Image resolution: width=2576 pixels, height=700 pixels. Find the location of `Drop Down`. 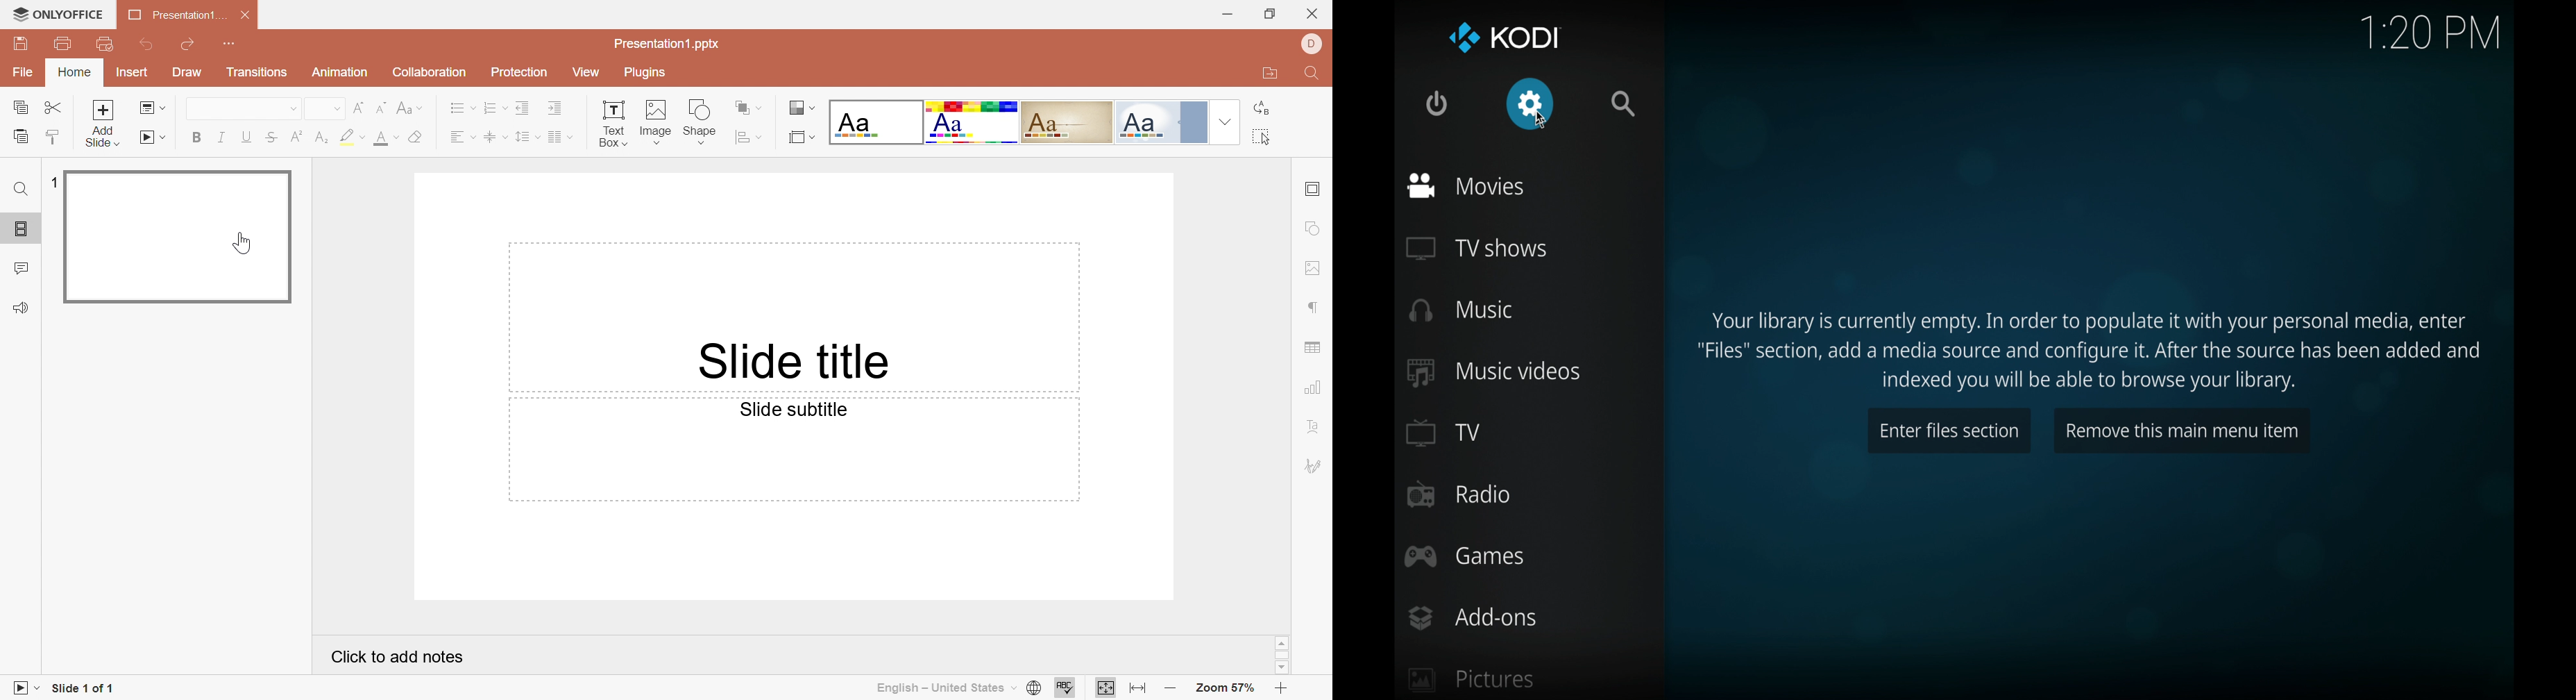

Drop Down is located at coordinates (294, 108).